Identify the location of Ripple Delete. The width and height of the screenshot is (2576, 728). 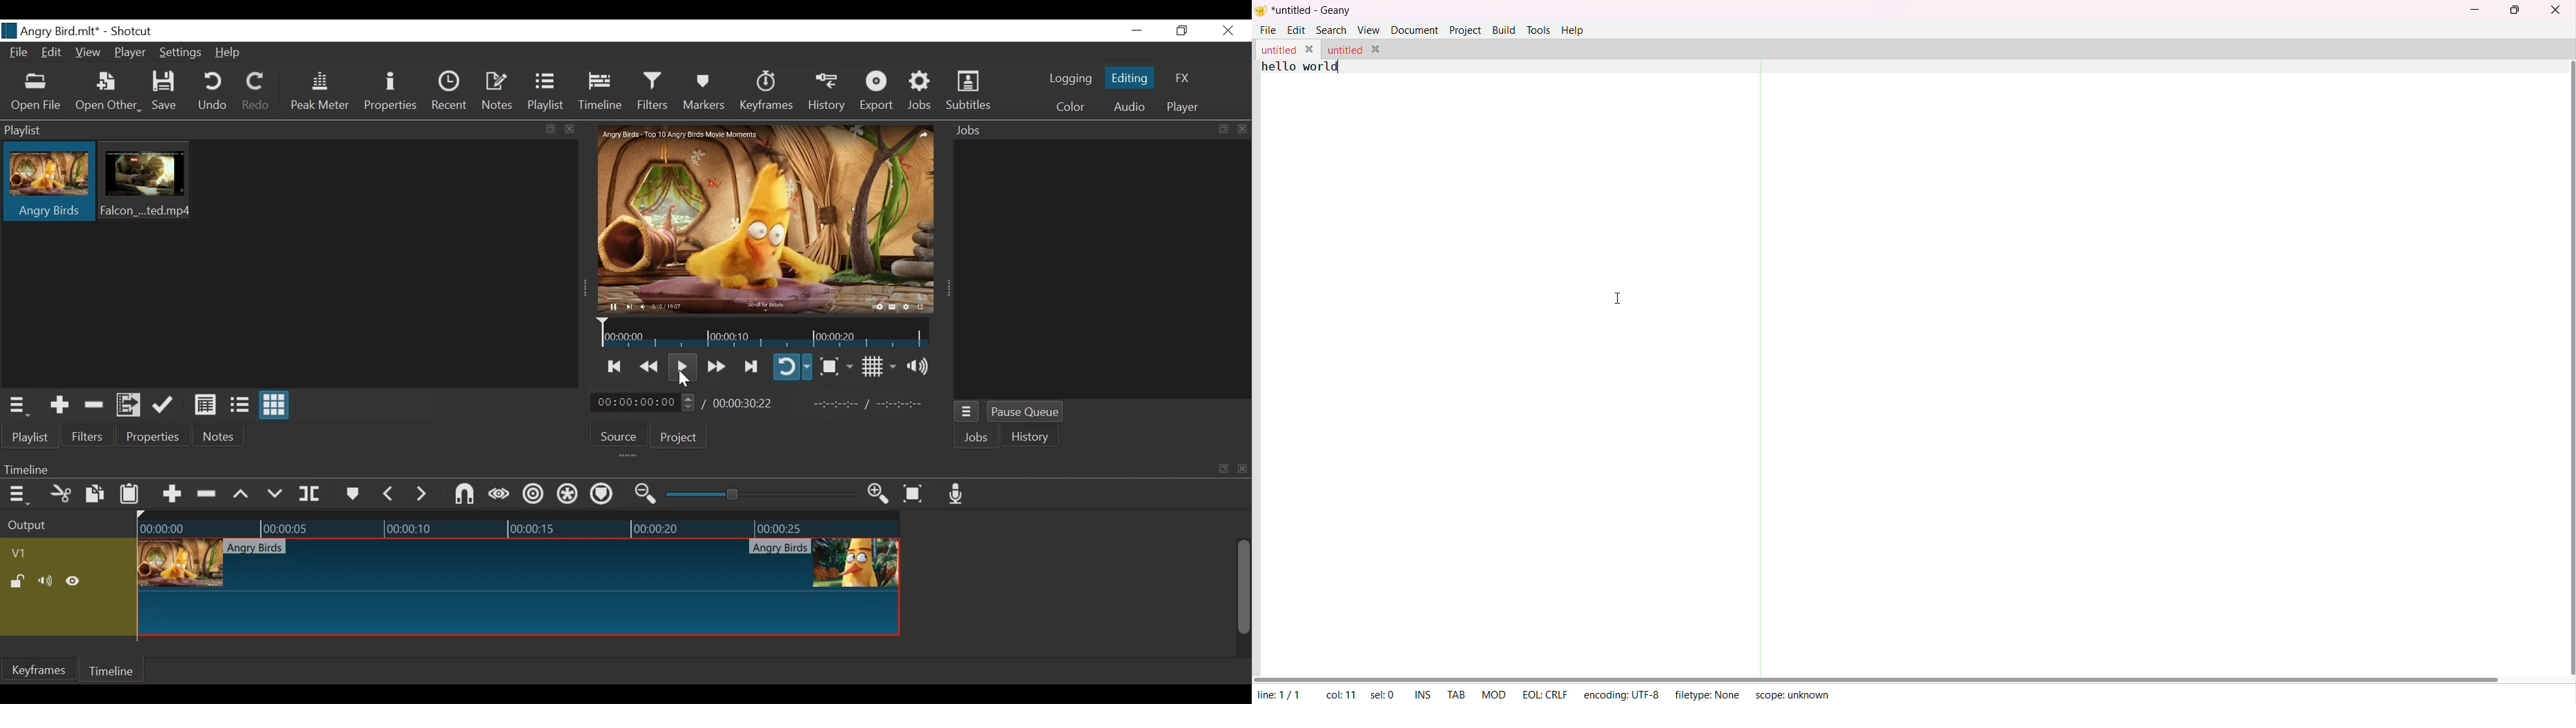
(208, 492).